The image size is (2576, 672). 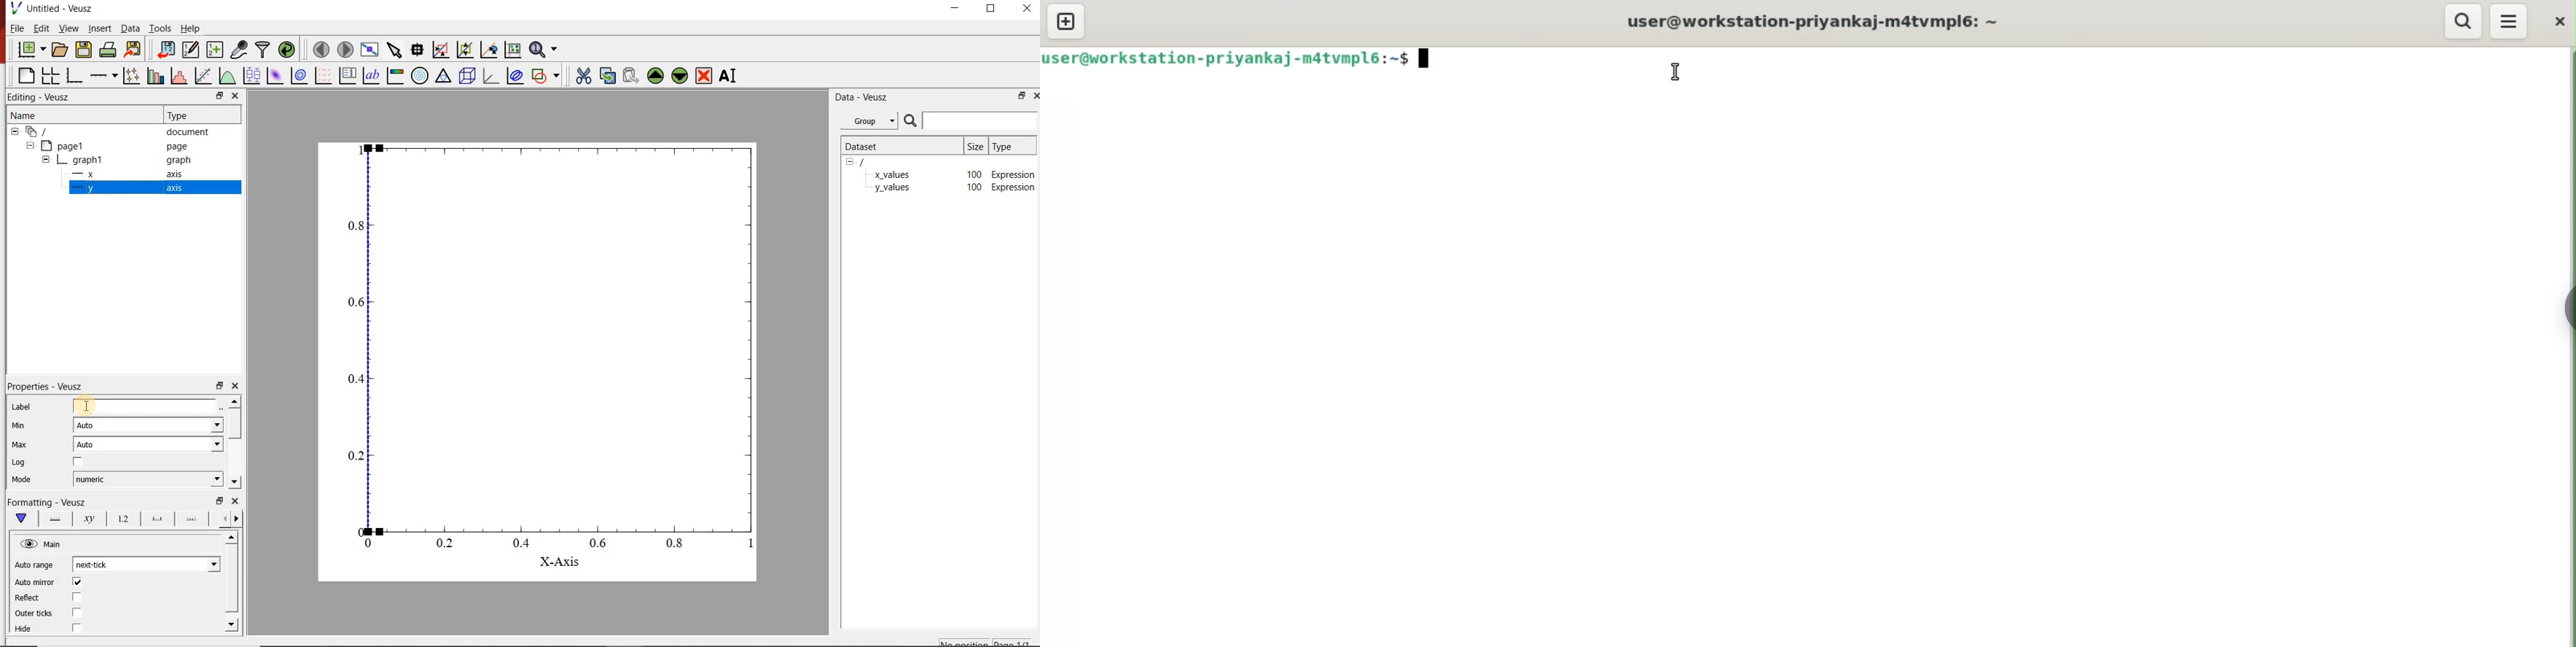 I want to click on restore down, so click(x=219, y=500).